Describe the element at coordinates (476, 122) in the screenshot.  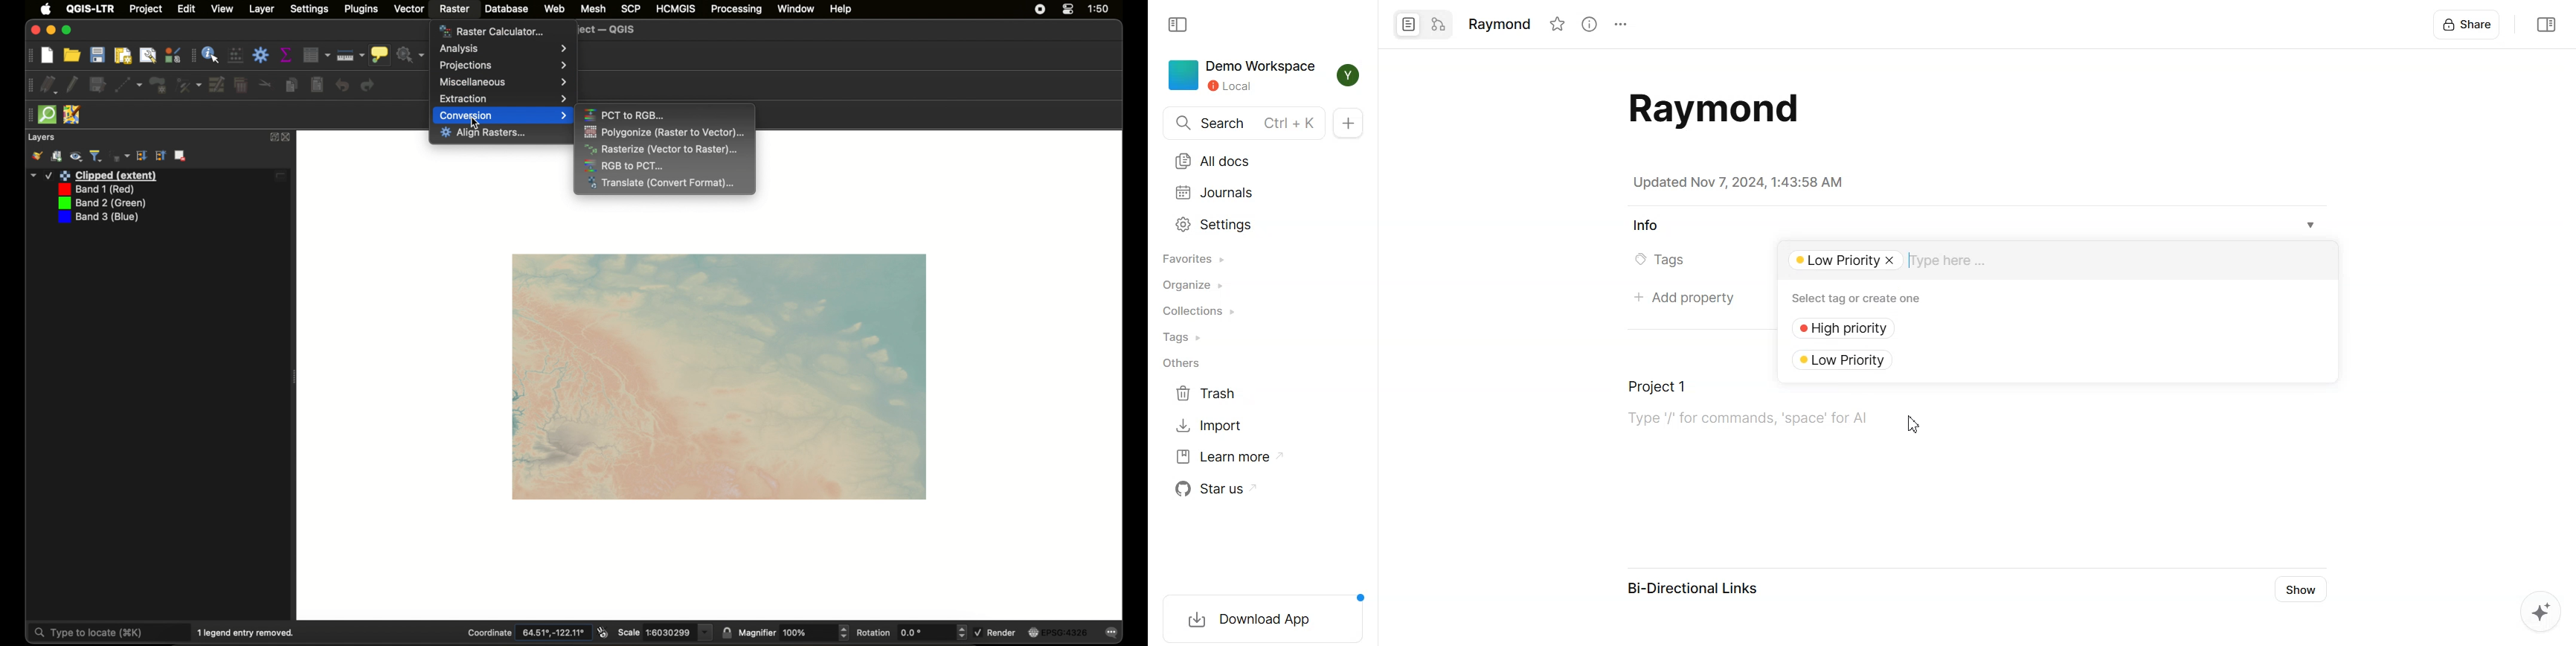
I see `cursor` at that location.